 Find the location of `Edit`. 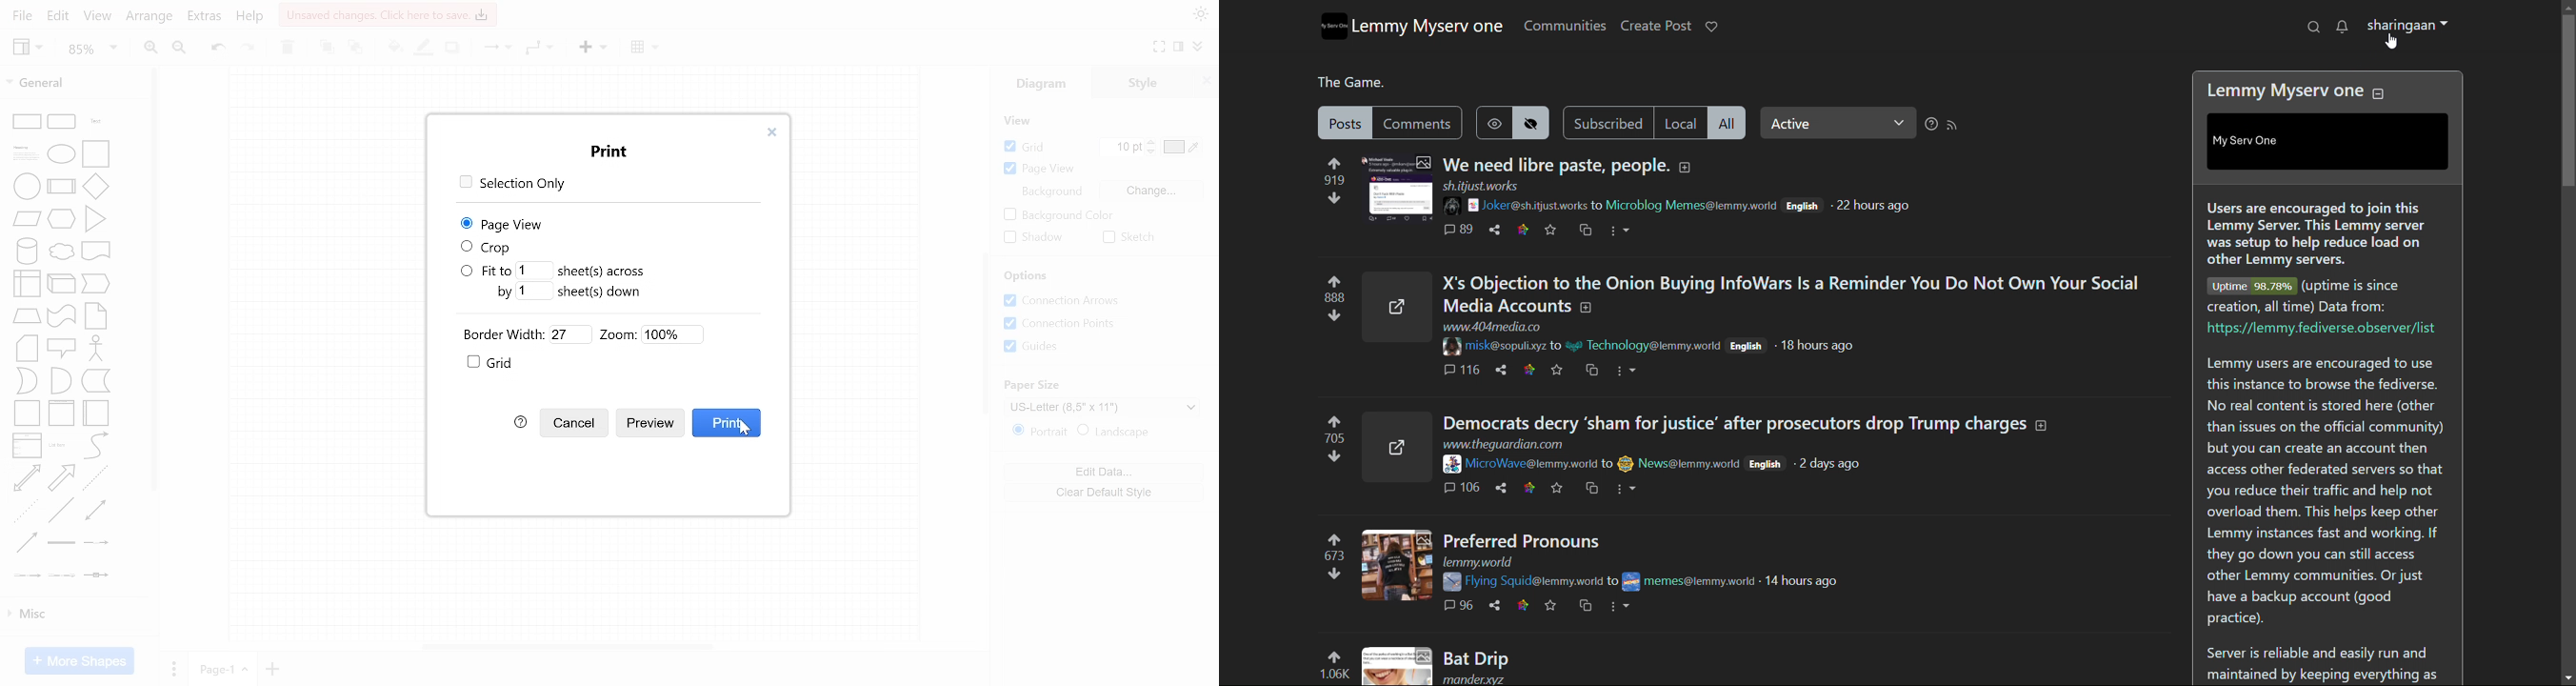

Edit is located at coordinates (59, 16).